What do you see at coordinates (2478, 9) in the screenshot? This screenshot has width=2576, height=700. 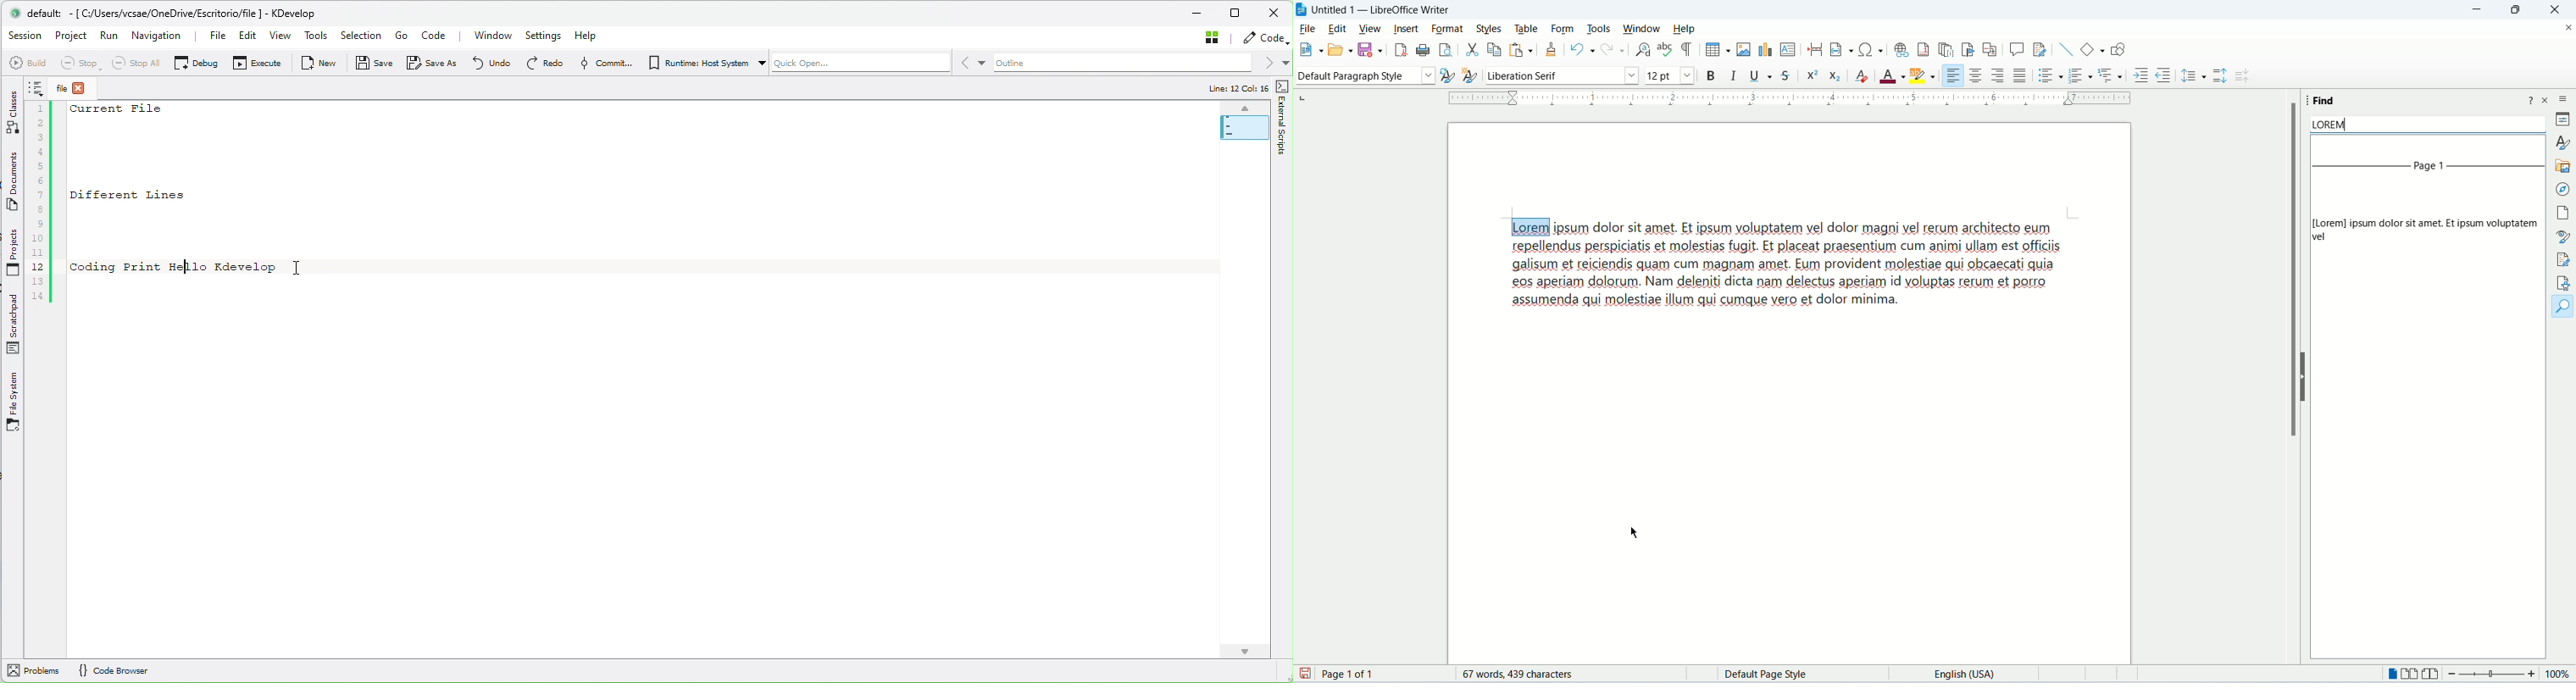 I see `minimize` at bounding box center [2478, 9].